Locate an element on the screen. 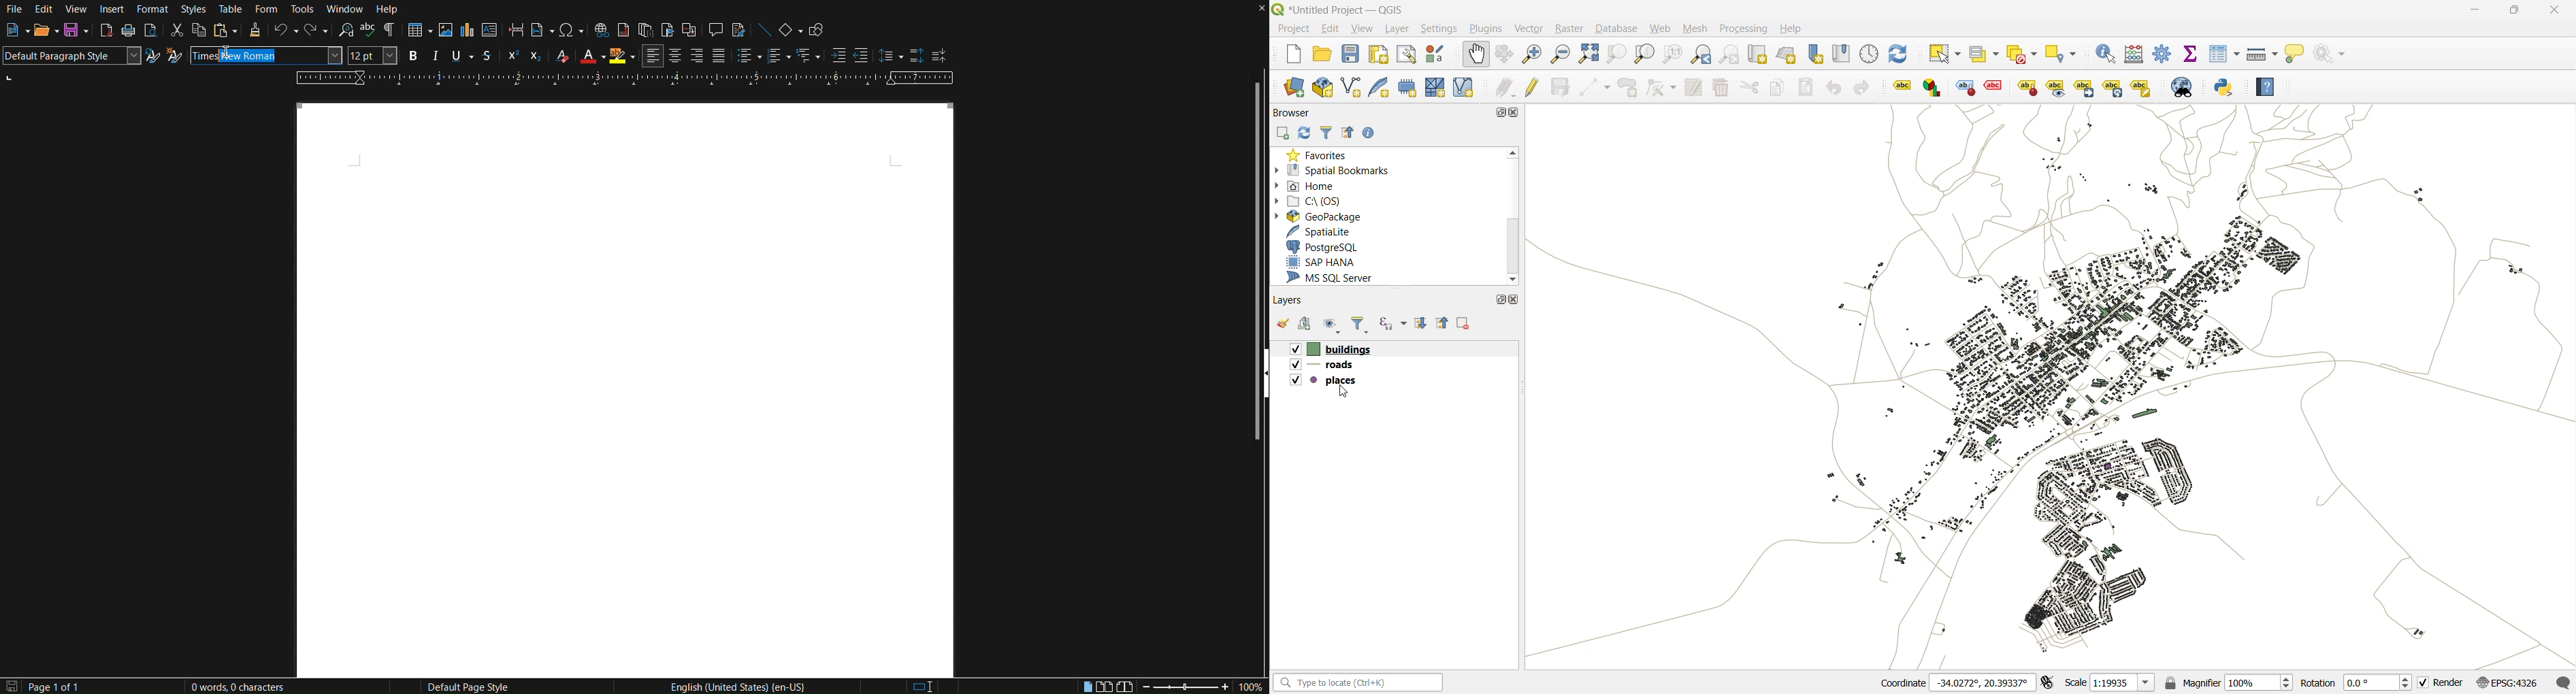 This screenshot has width=2576, height=700. Default Paragraph Style is located at coordinates (69, 56).